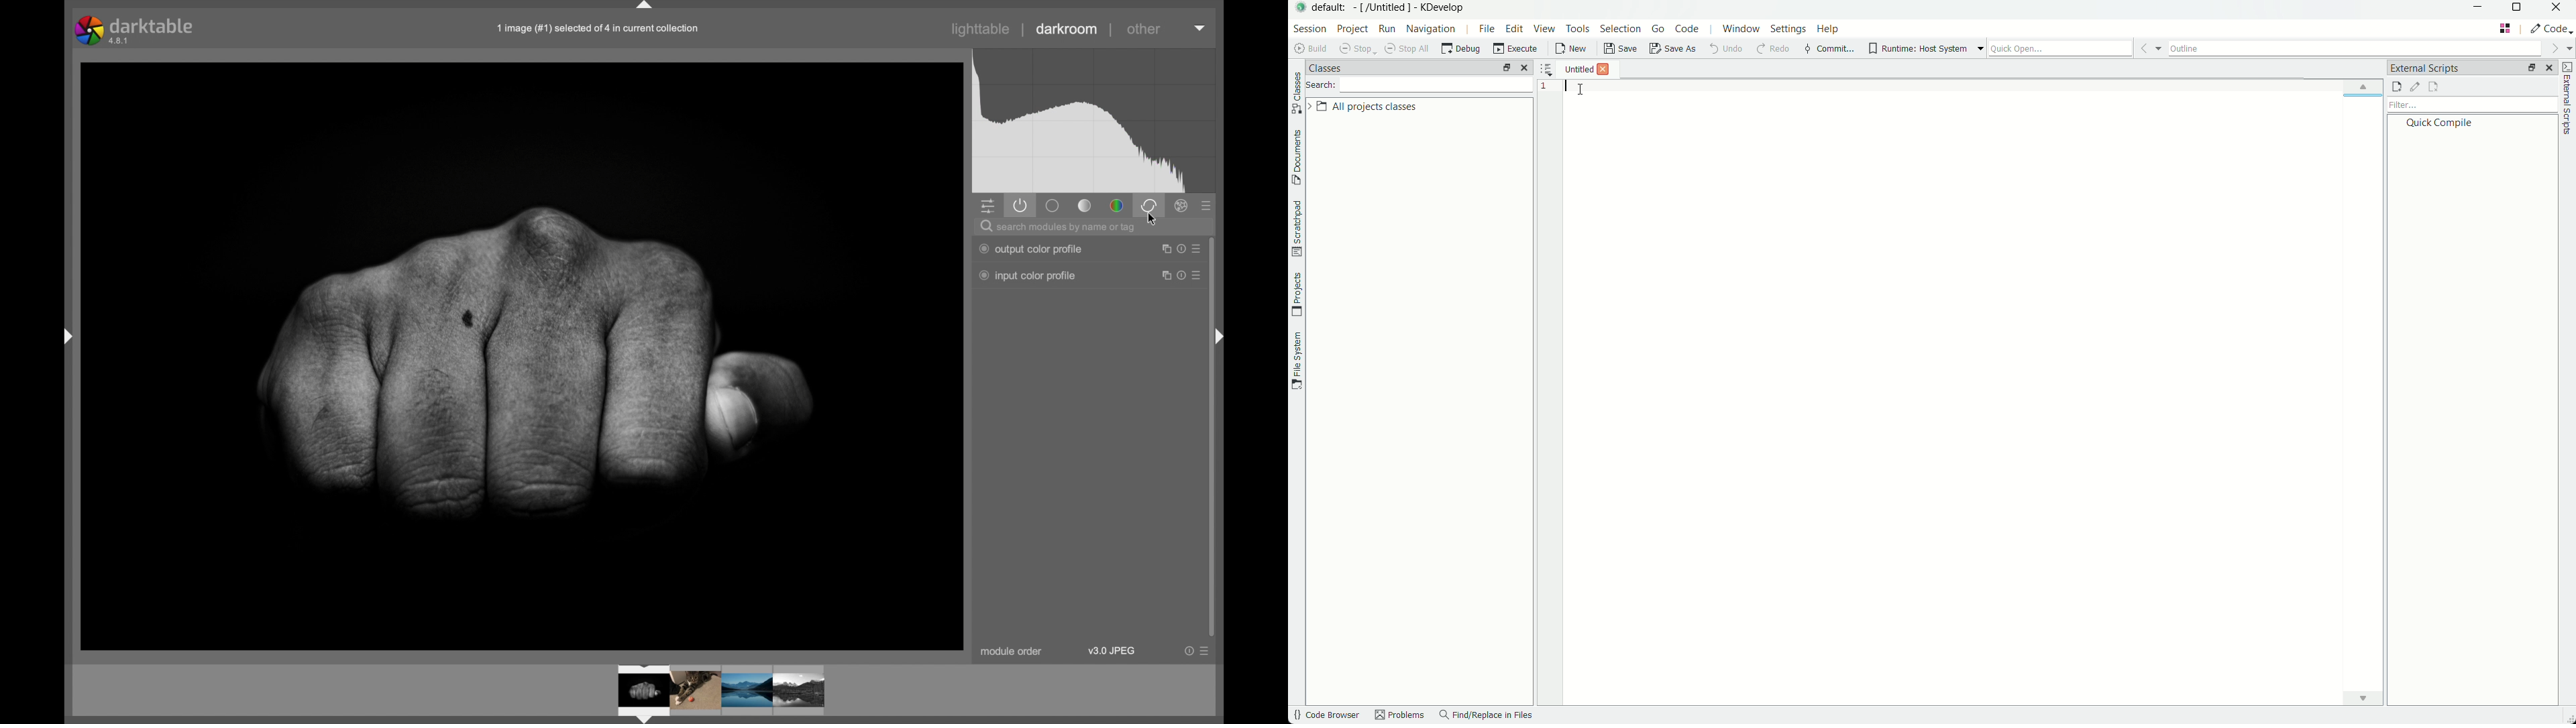 This screenshot has width=2576, height=728. Describe the element at coordinates (1182, 206) in the screenshot. I see `effect` at that location.